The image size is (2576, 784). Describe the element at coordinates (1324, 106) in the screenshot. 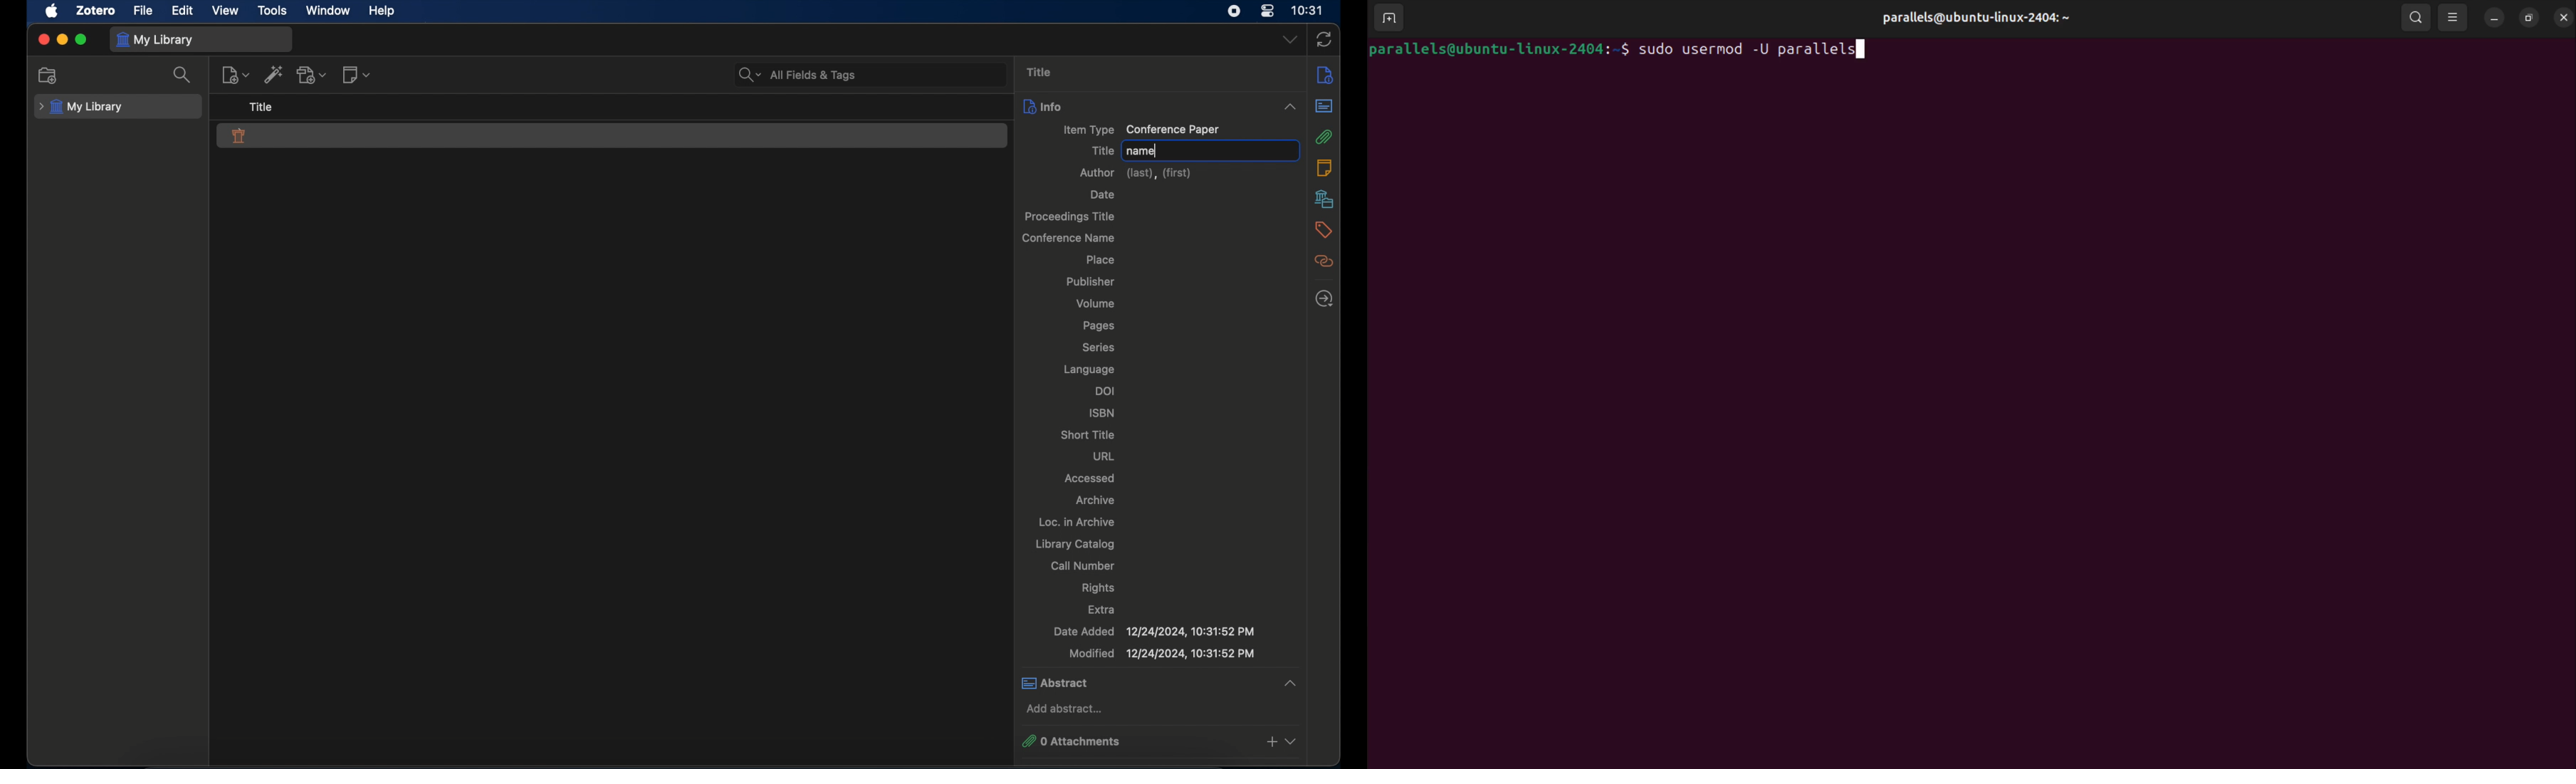

I see `abstract` at that location.